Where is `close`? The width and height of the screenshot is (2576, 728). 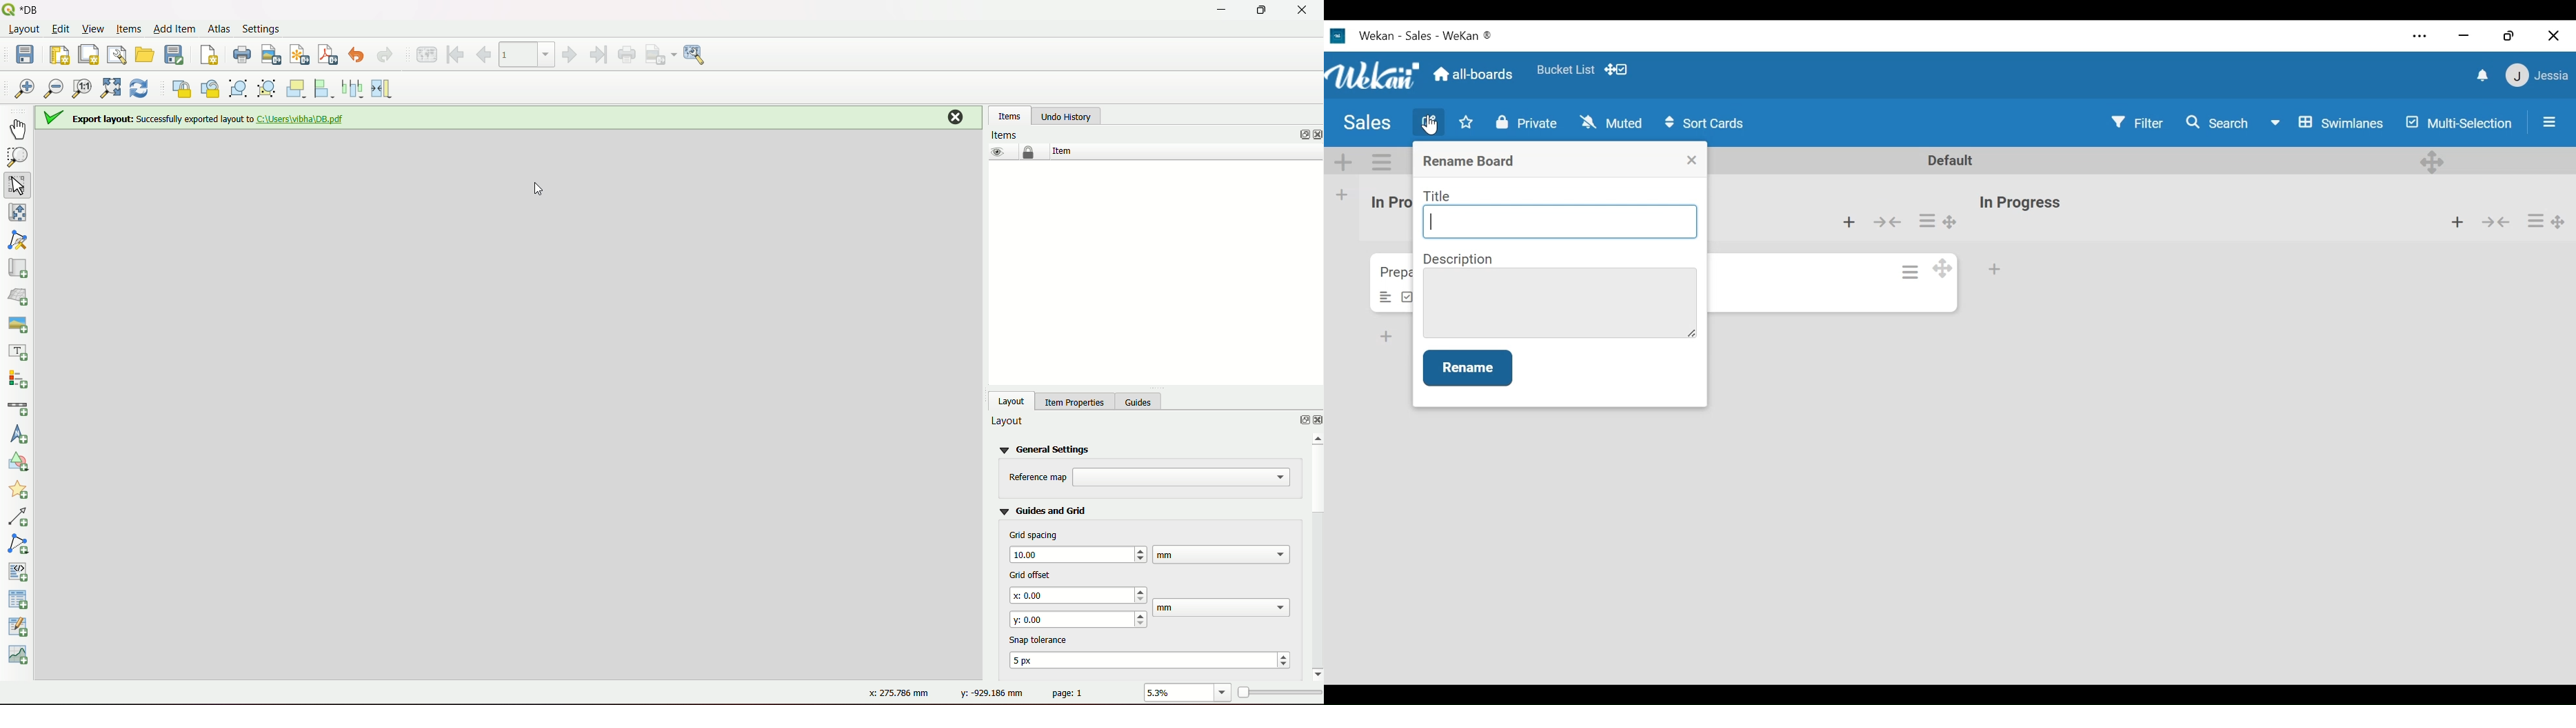 close is located at coordinates (1316, 421).